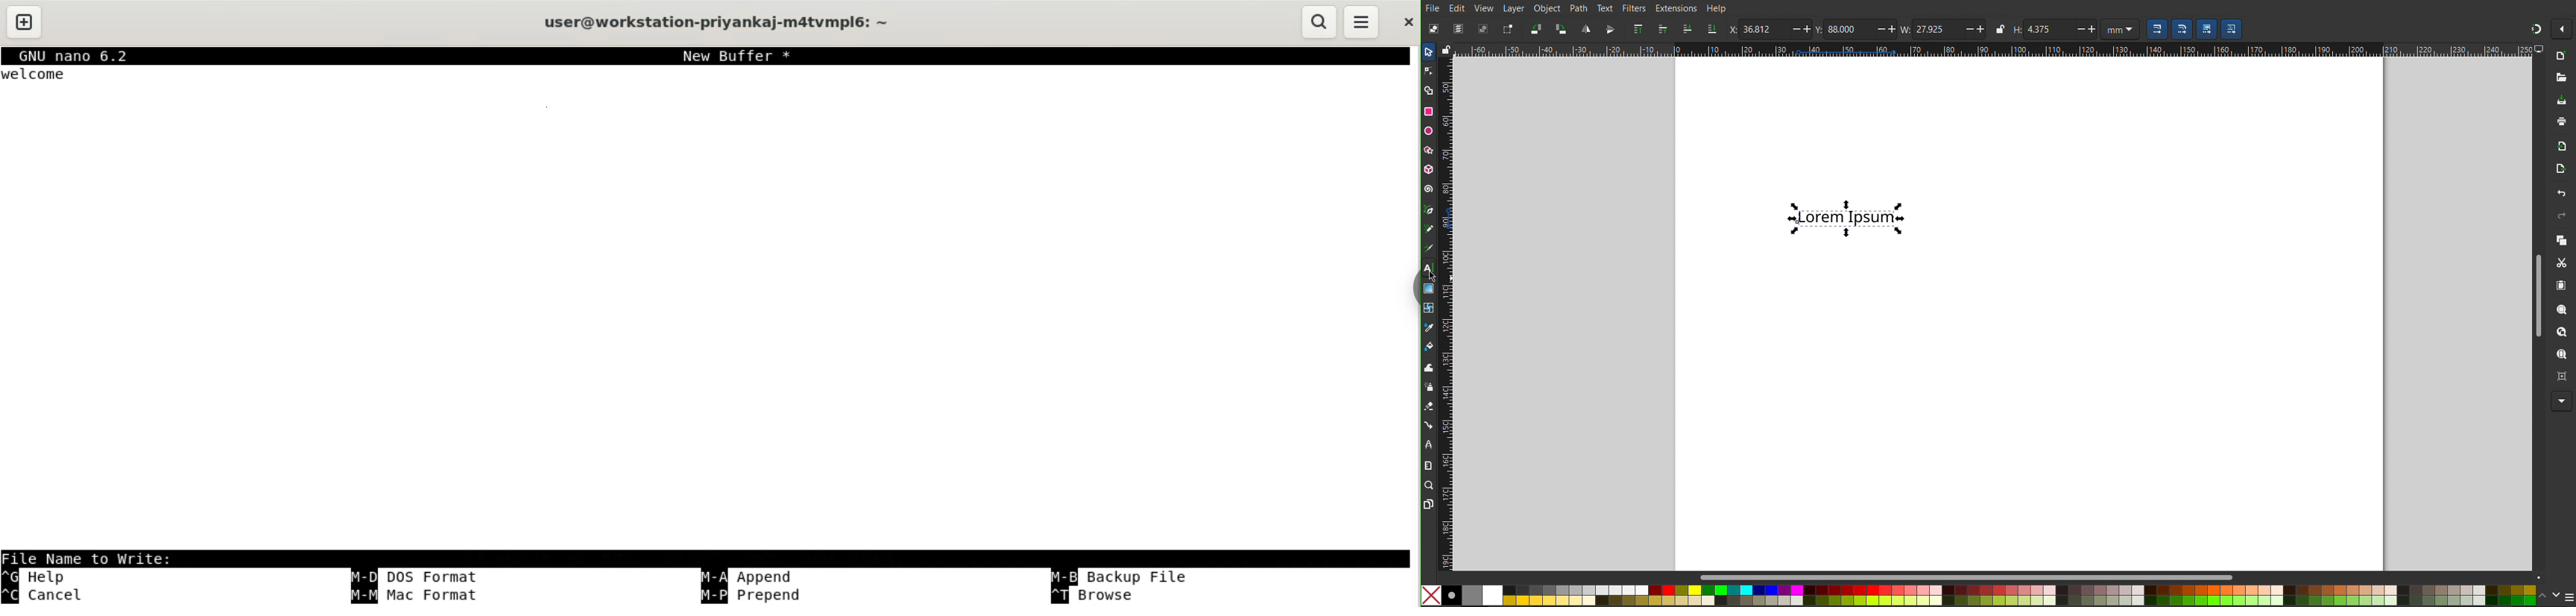 Image resolution: width=2576 pixels, height=616 pixels. Describe the element at coordinates (1484, 7) in the screenshot. I see `View` at that location.